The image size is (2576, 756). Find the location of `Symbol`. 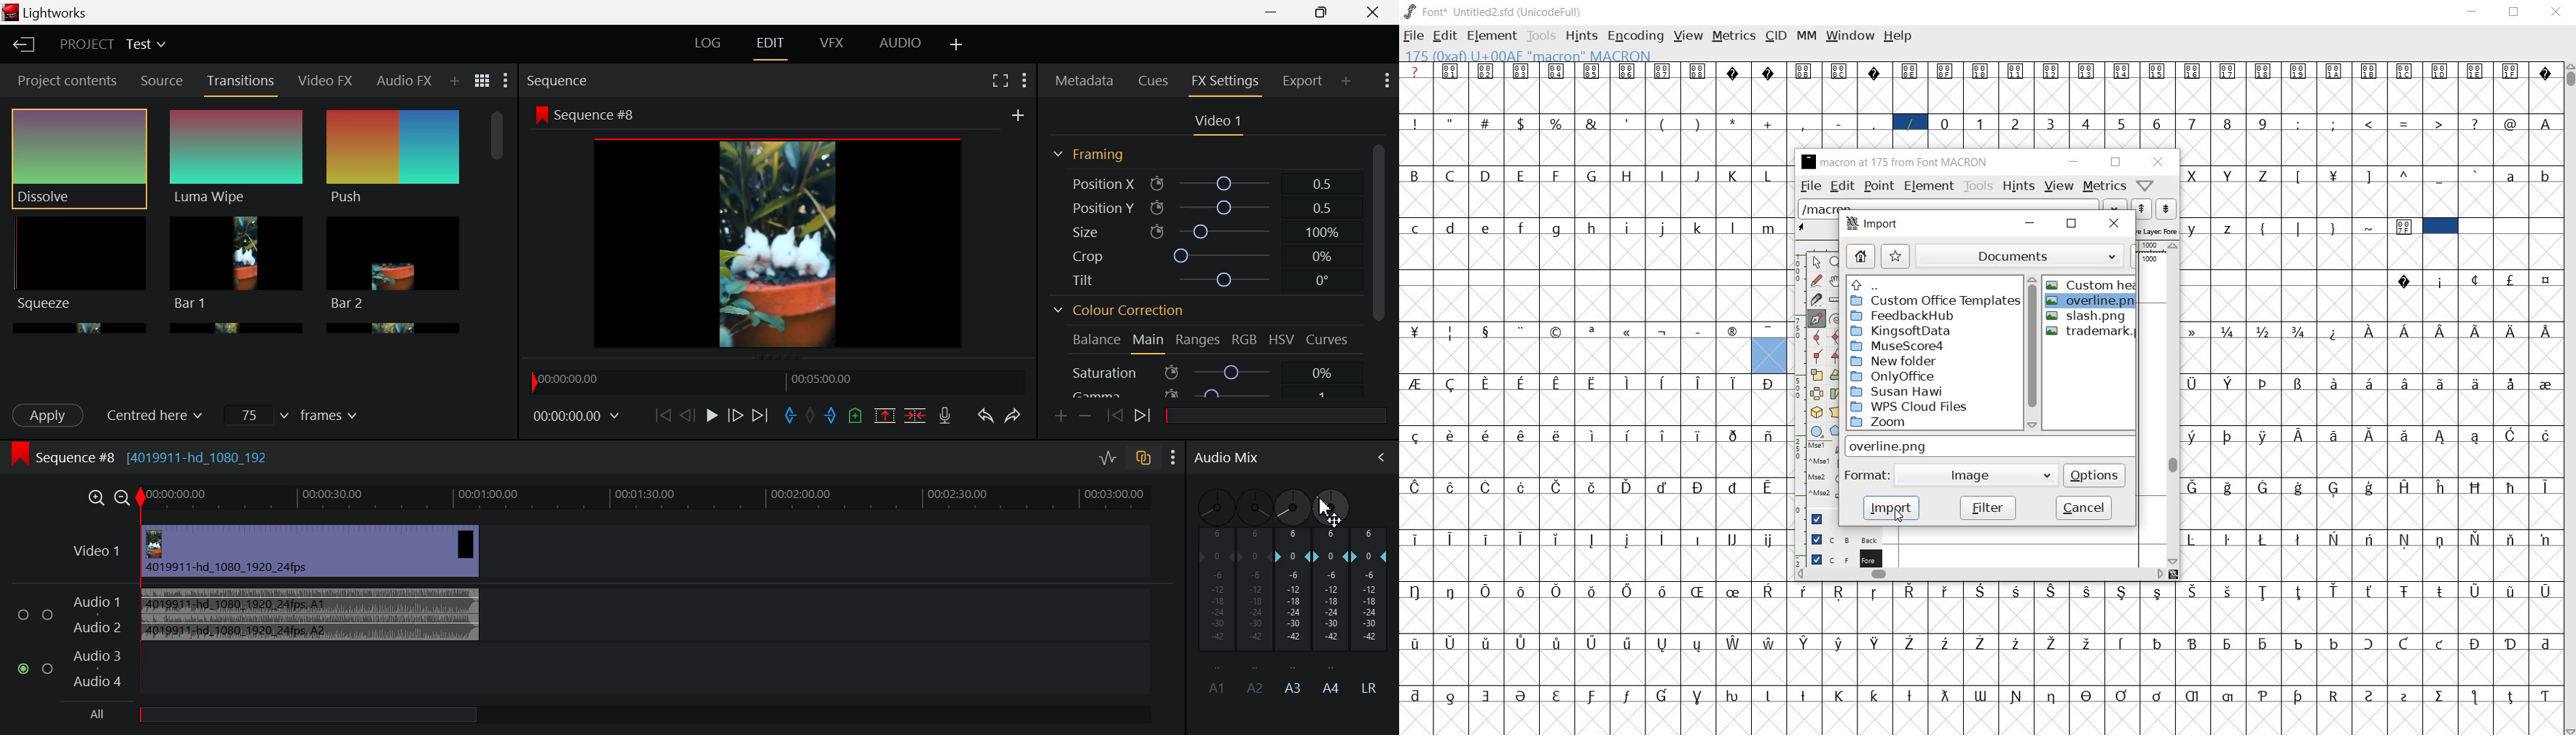

Symbol is located at coordinates (1453, 486).